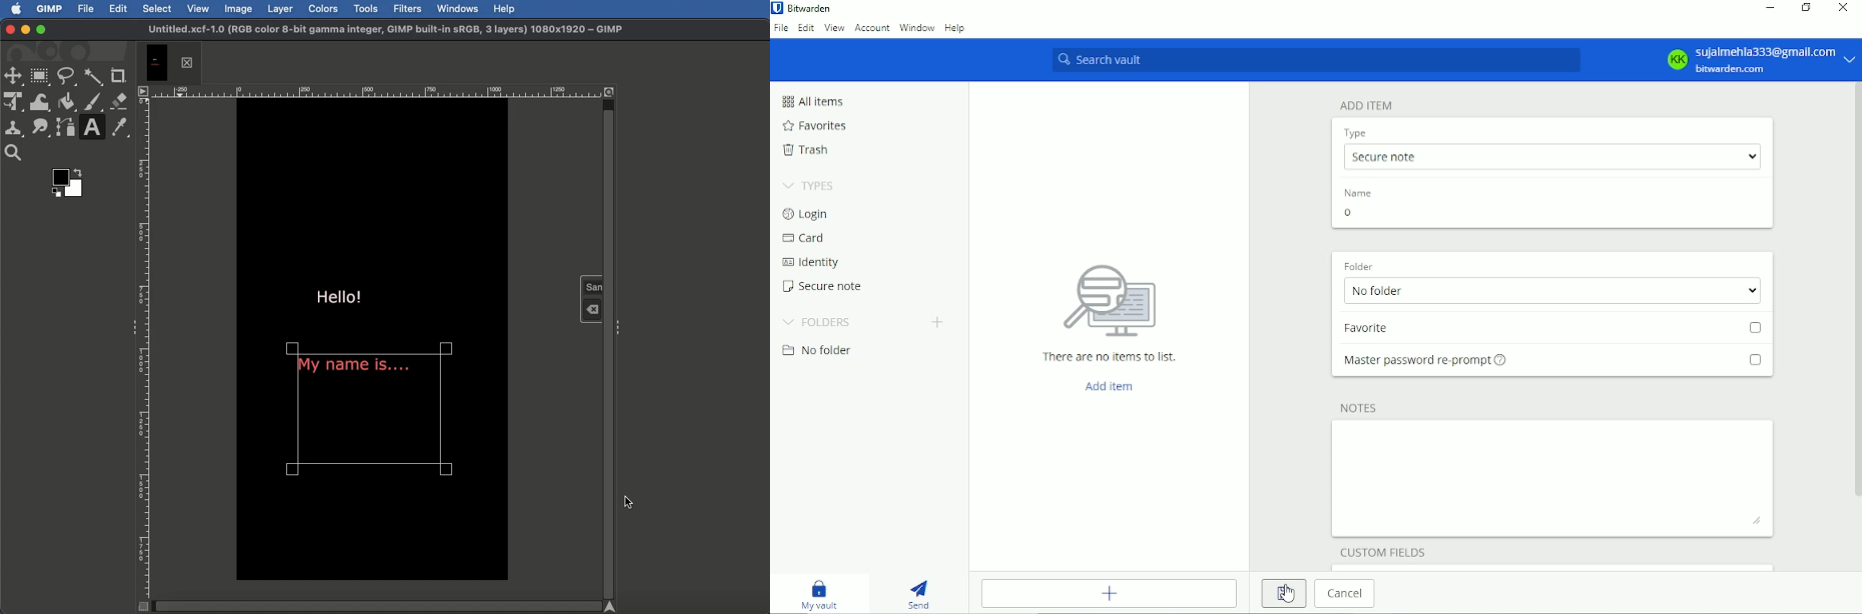  Describe the element at coordinates (117, 101) in the screenshot. I see `Erase` at that location.